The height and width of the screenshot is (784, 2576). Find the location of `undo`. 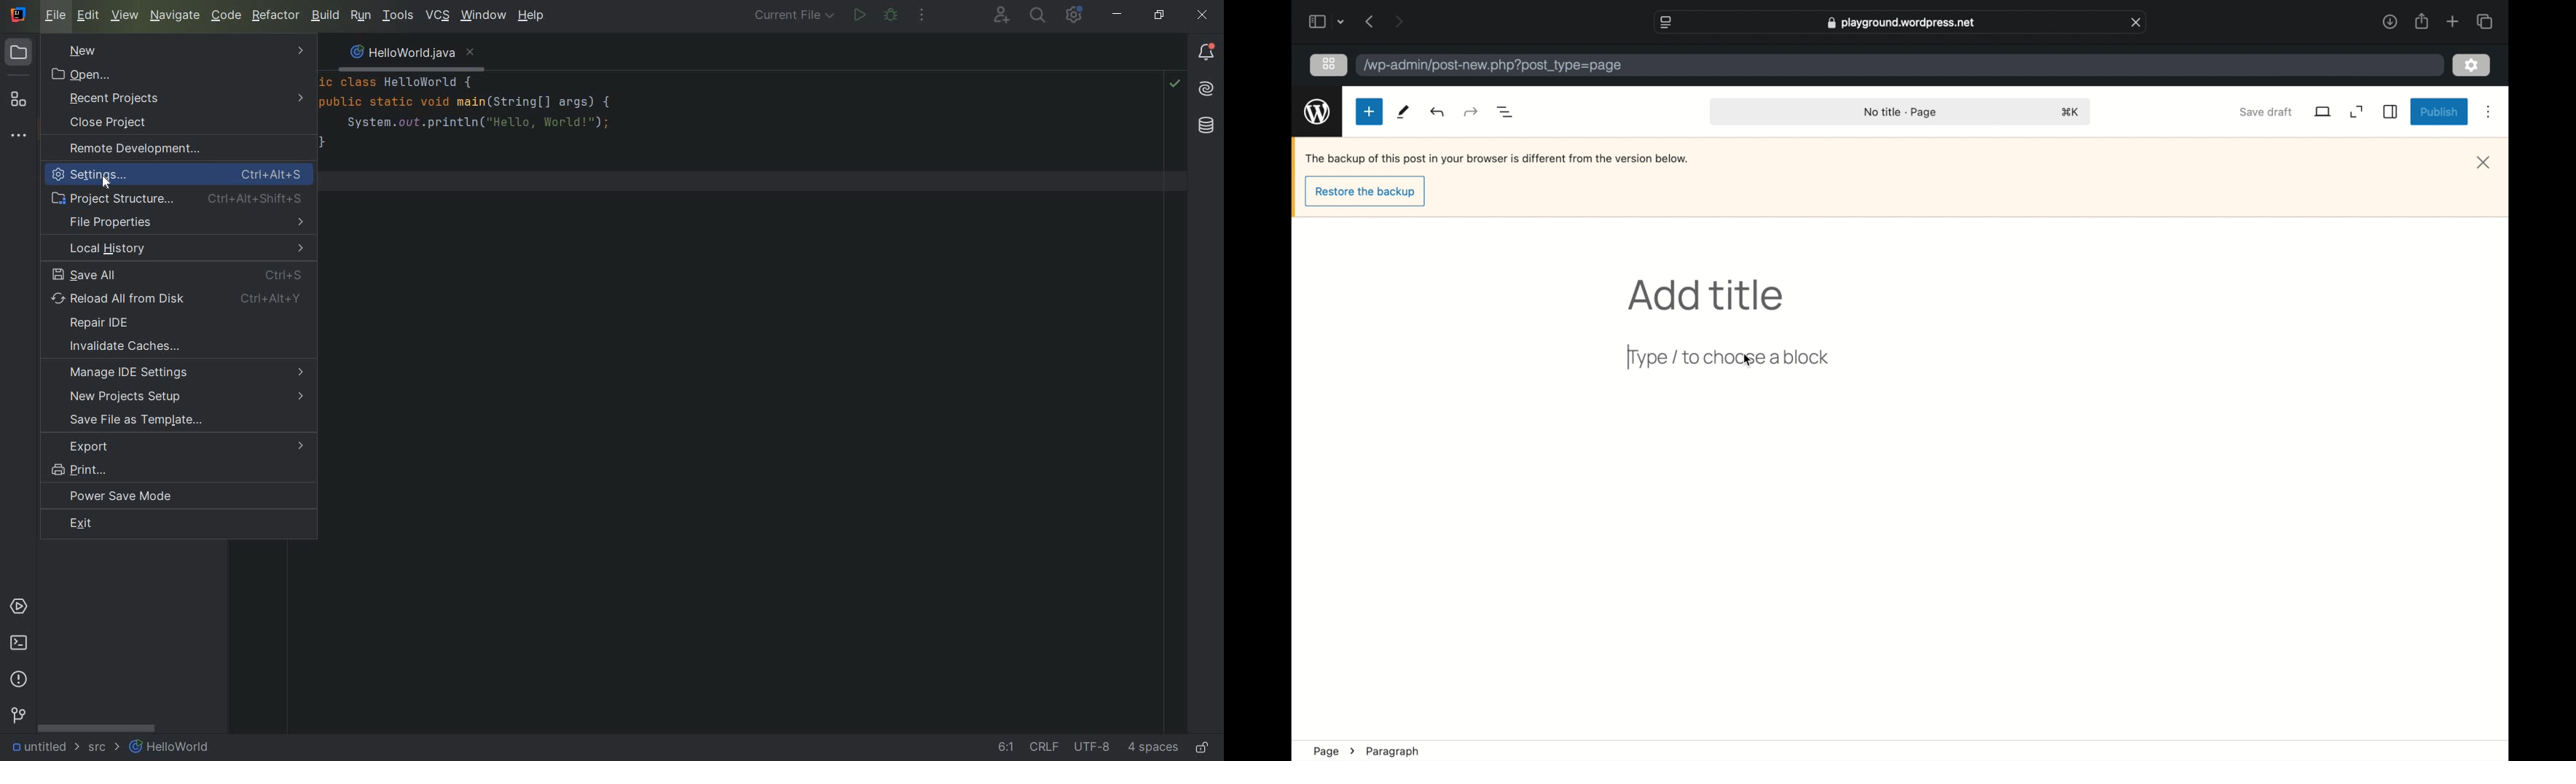

undo is located at coordinates (1472, 111).